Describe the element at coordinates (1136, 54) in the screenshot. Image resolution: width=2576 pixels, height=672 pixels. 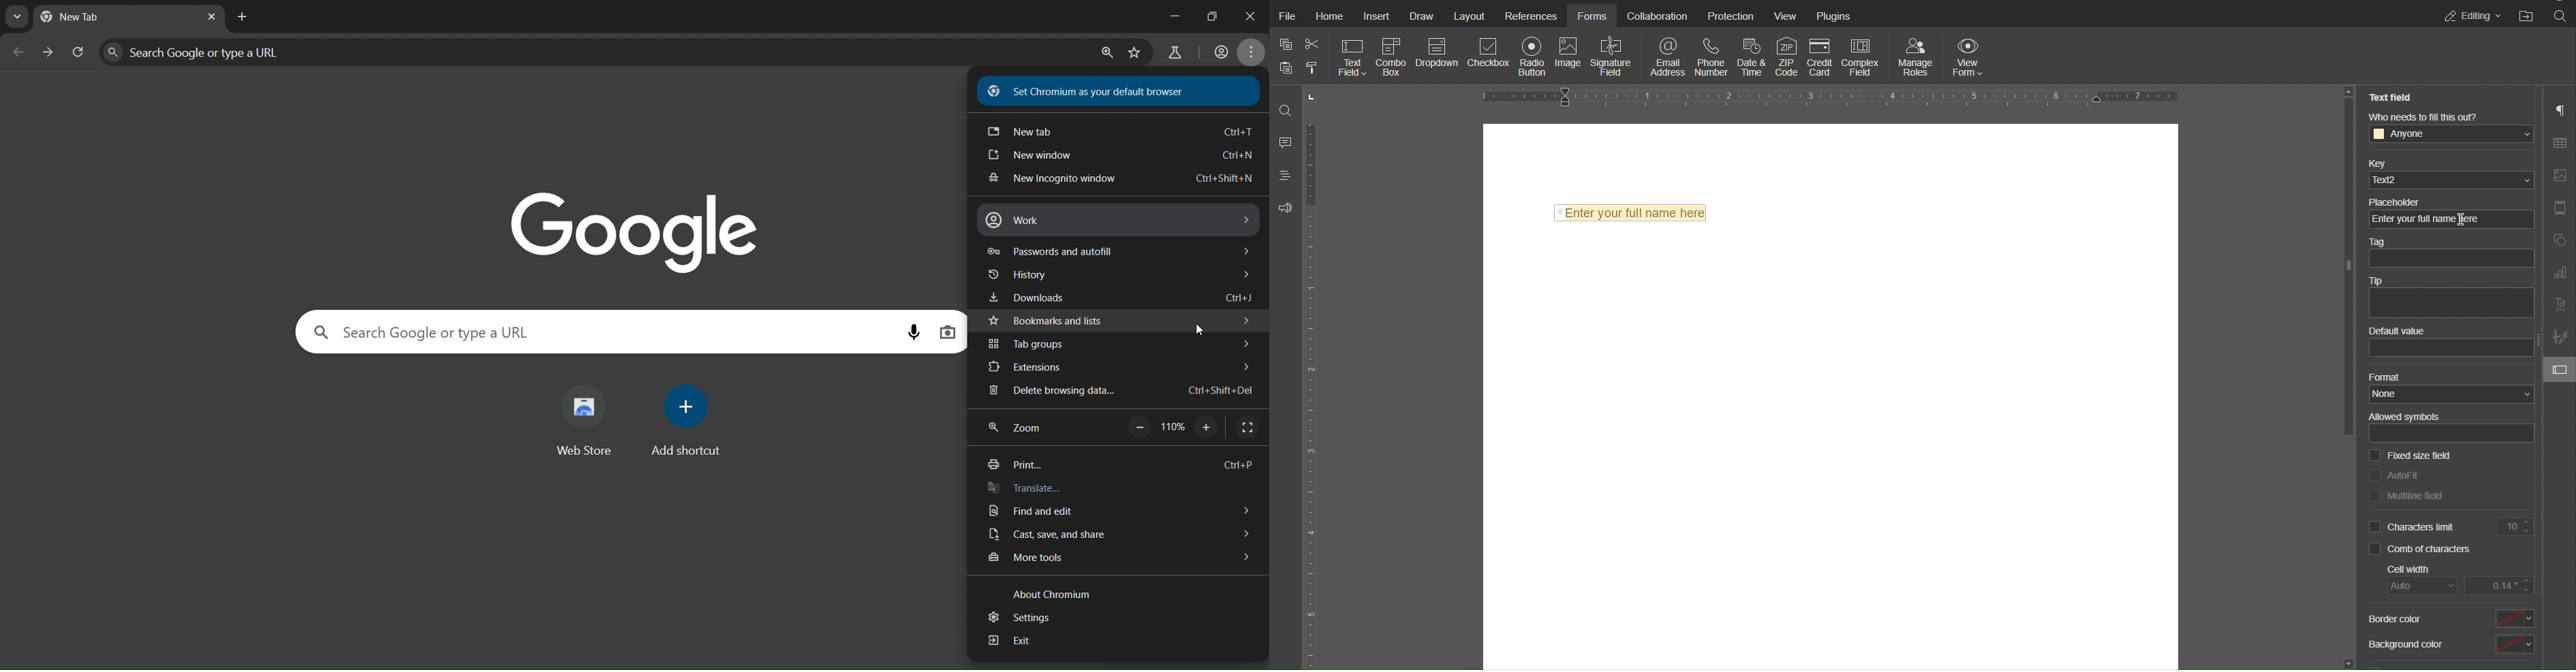
I see `bookmark page` at that location.